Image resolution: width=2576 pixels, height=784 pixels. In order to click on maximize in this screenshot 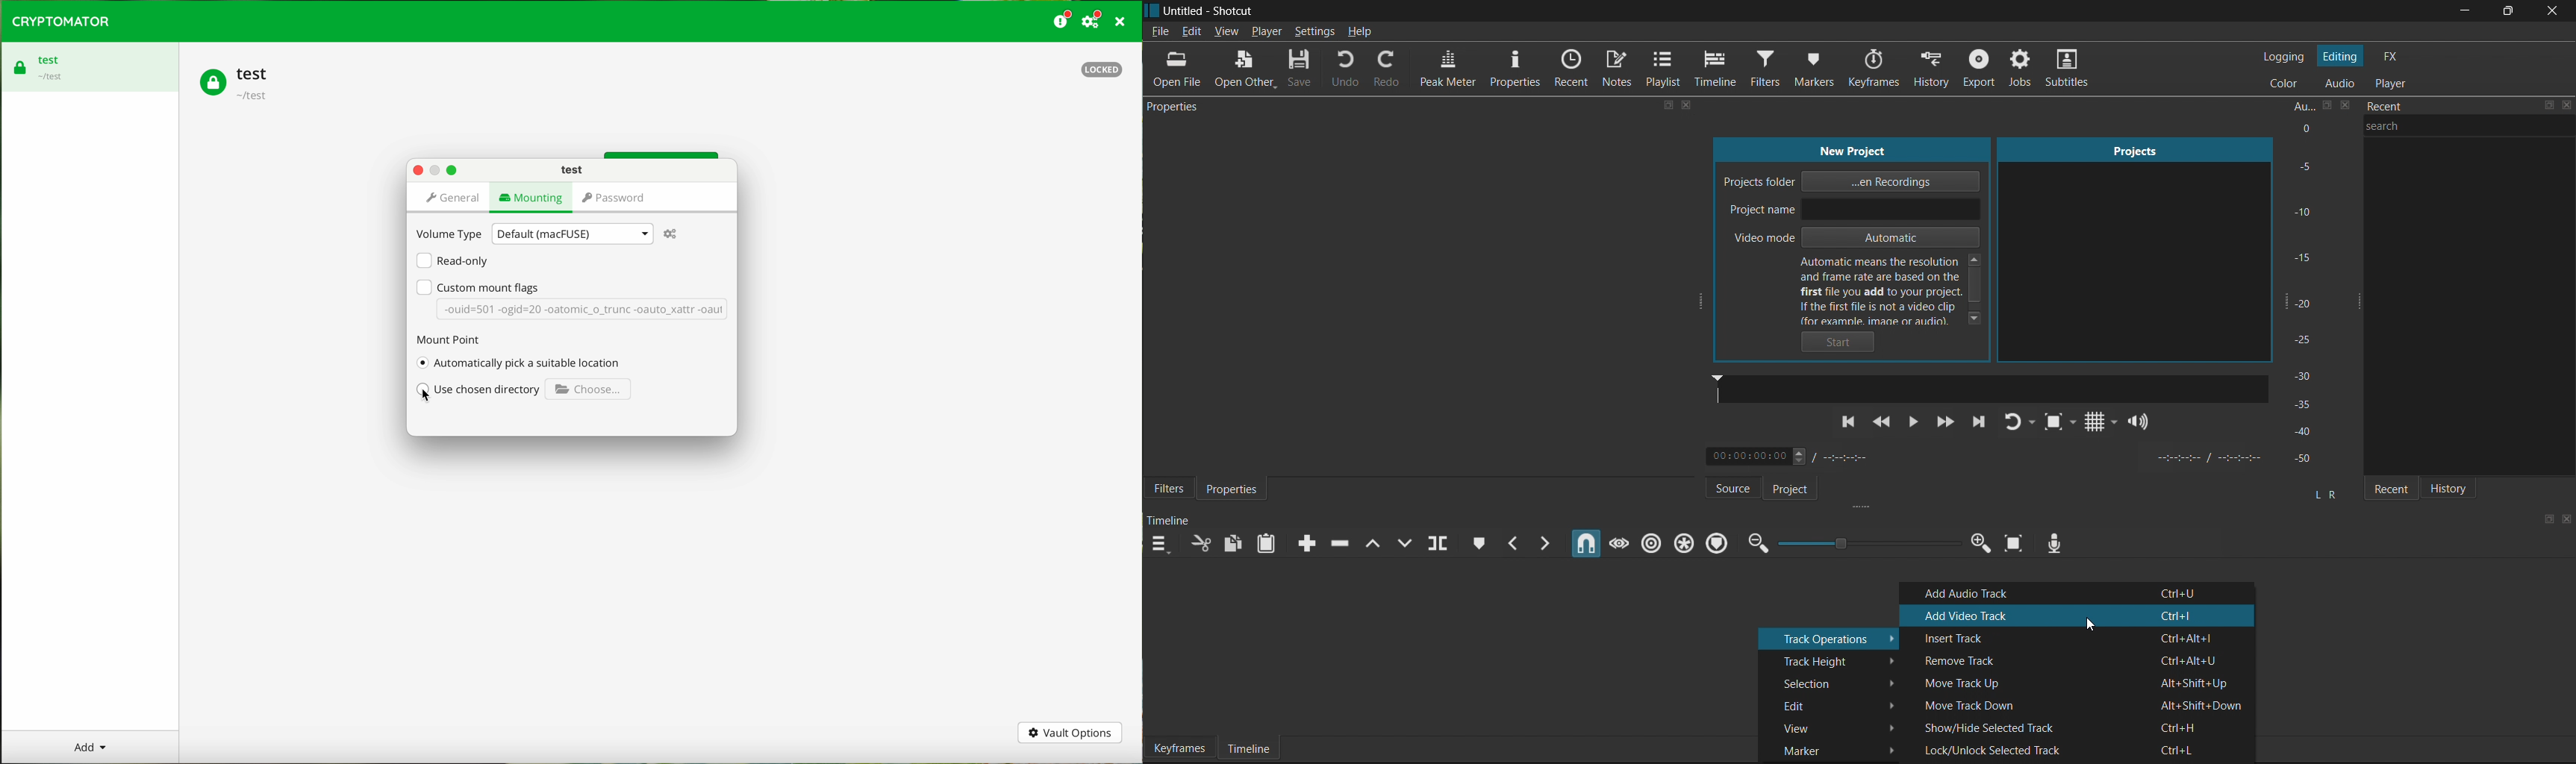, I will do `click(2504, 12)`.